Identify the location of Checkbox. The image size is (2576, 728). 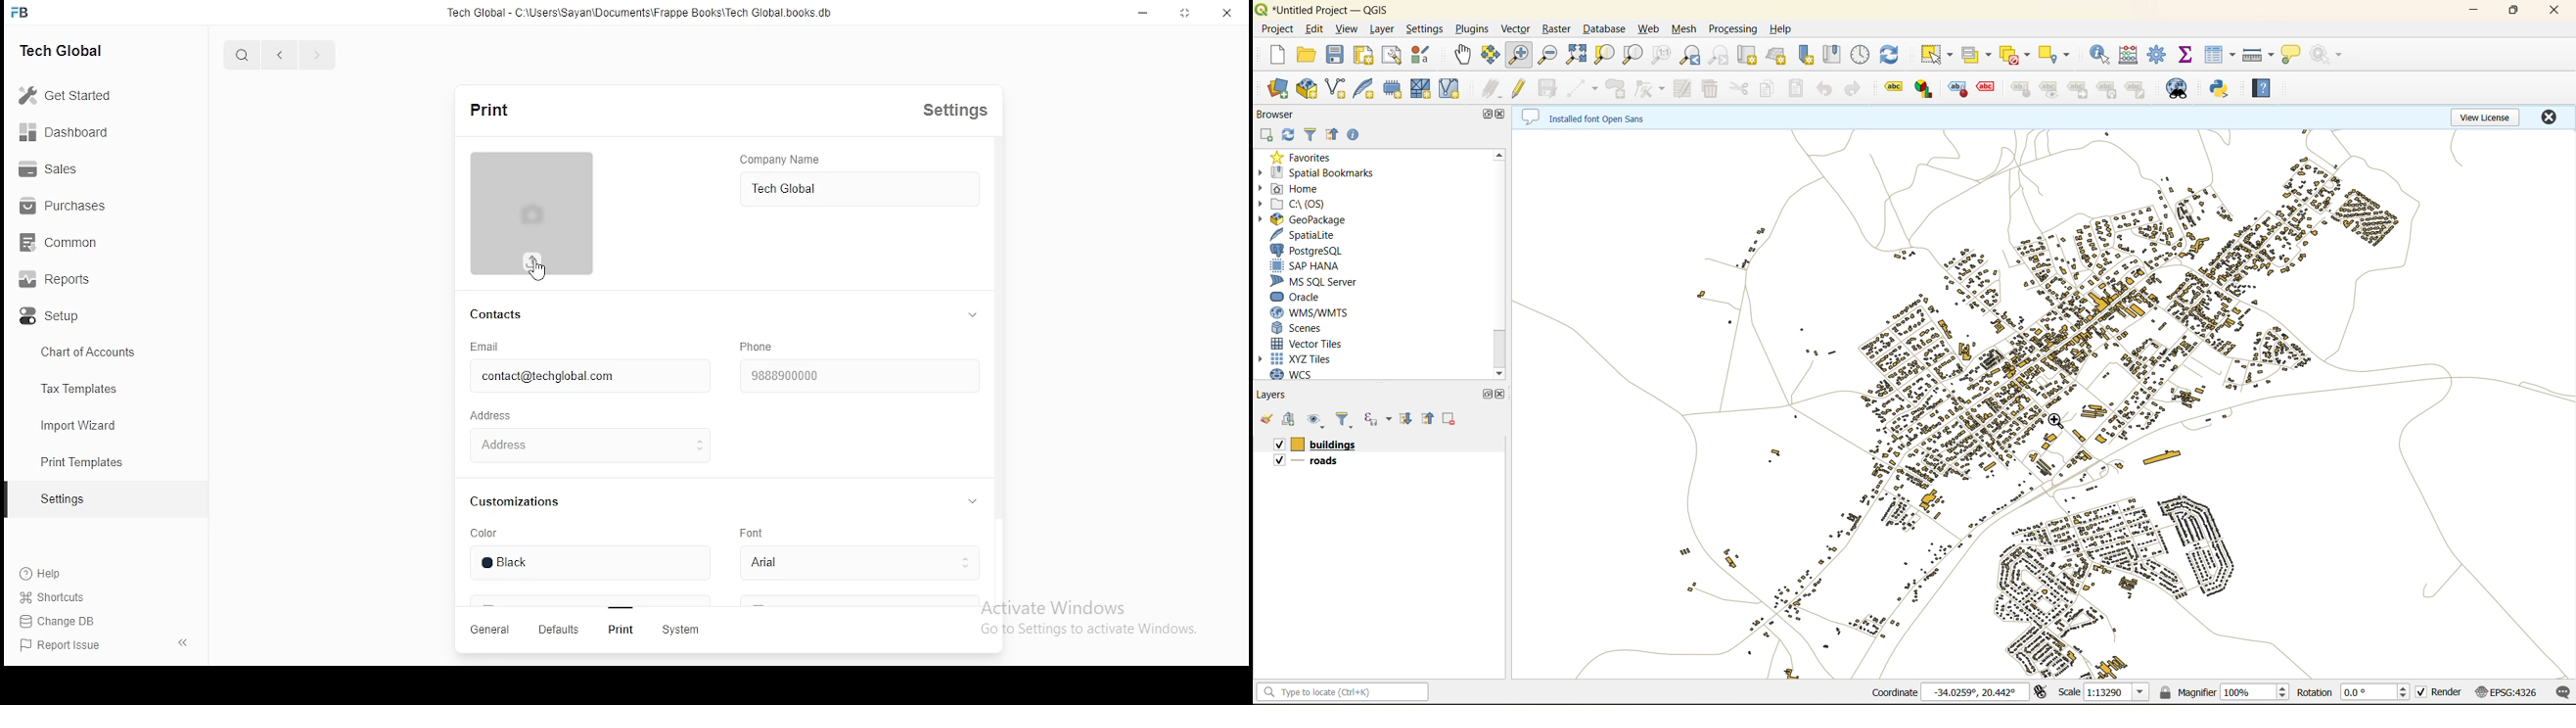
(1277, 462).